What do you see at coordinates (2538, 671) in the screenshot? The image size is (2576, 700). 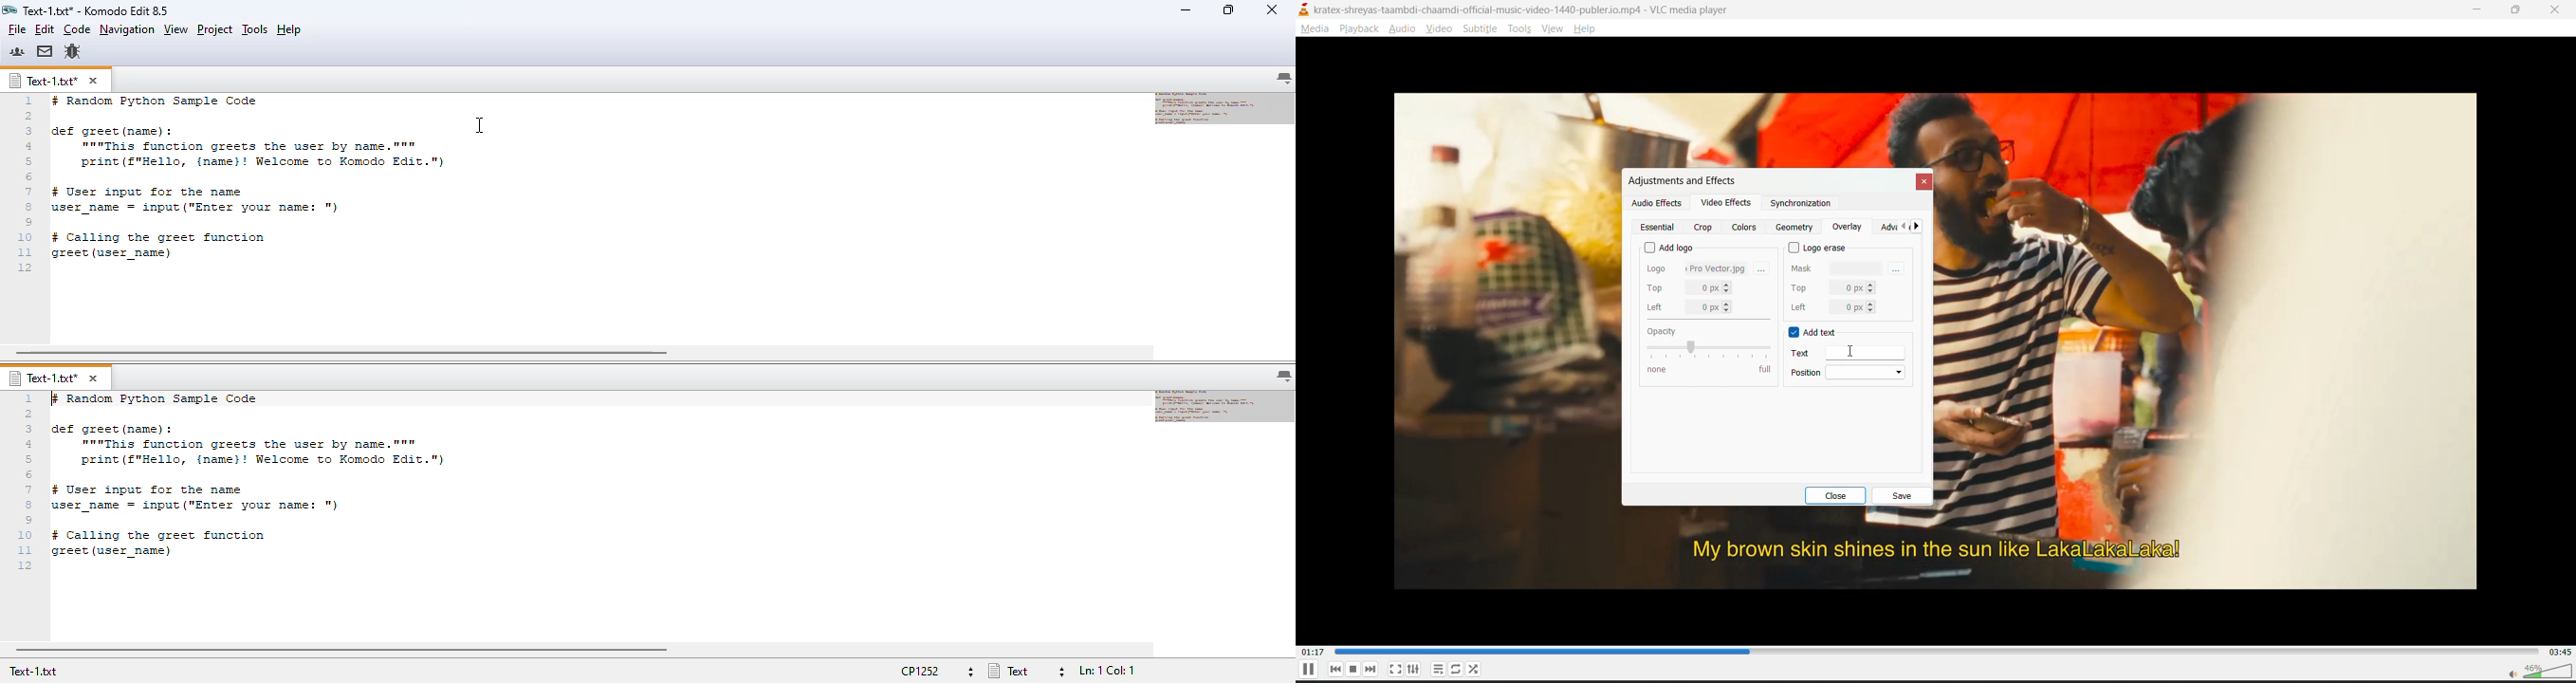 I see `volume` at bounding box center [2538, 671].